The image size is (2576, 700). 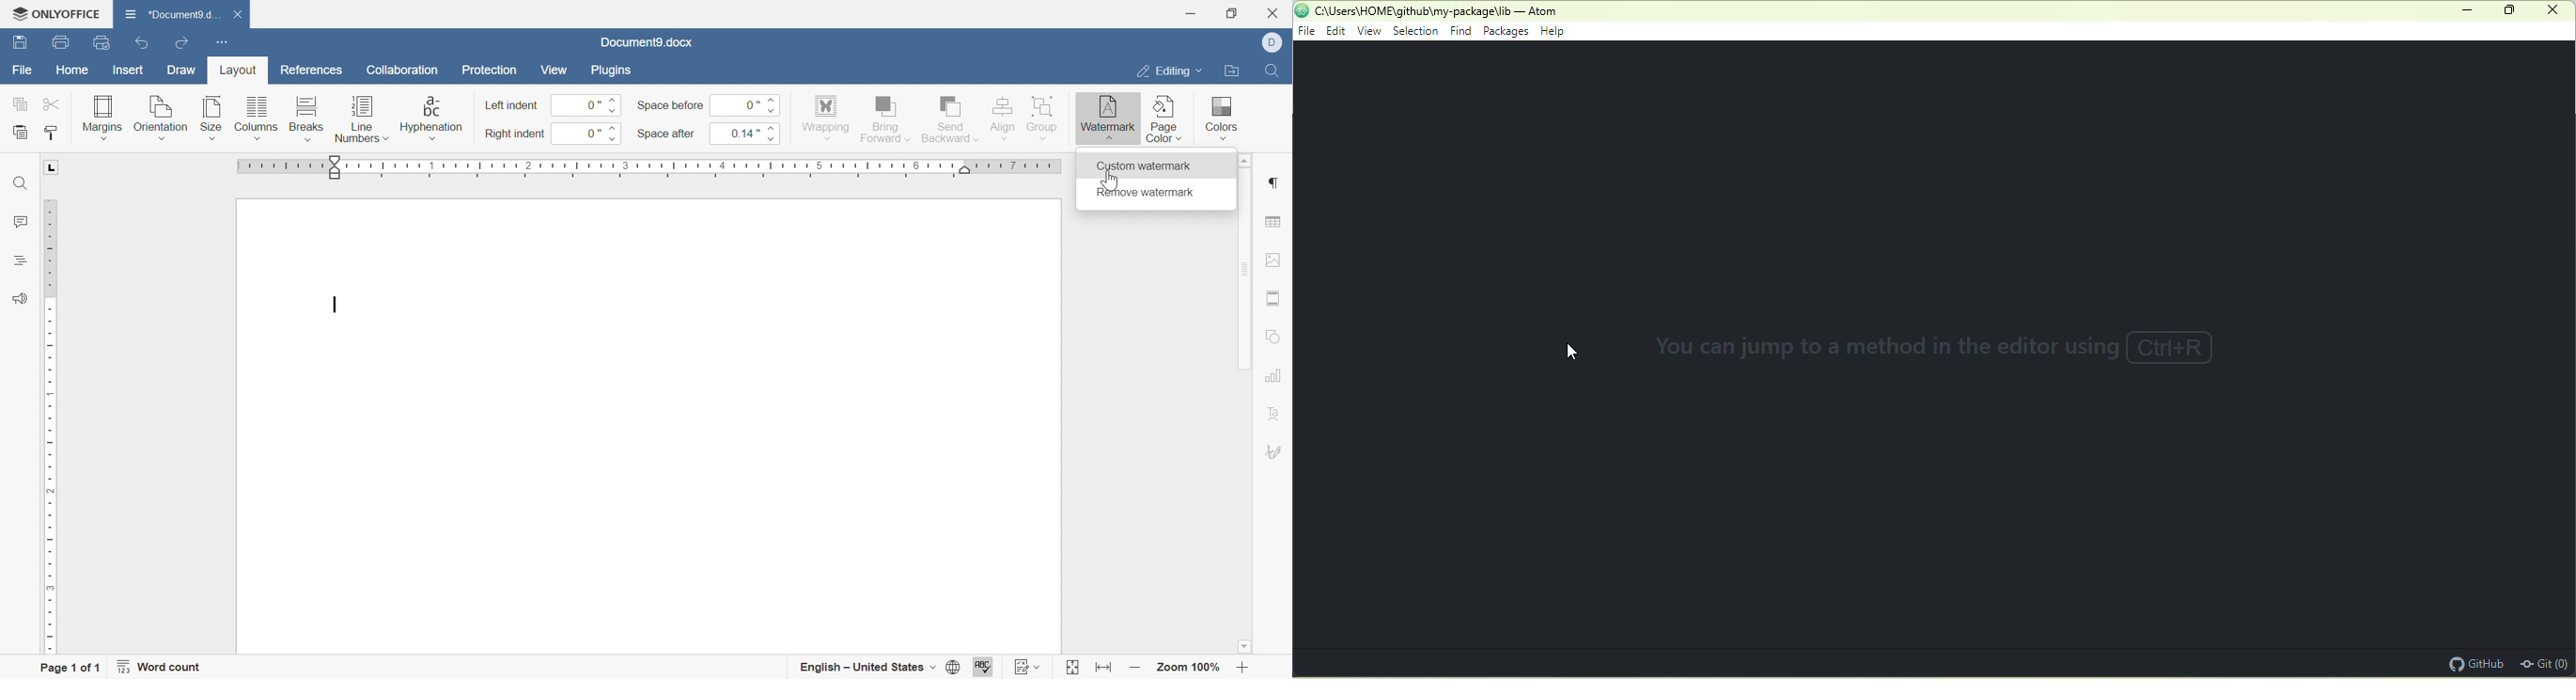 I want to click on find, so click(x=1460, y=30).